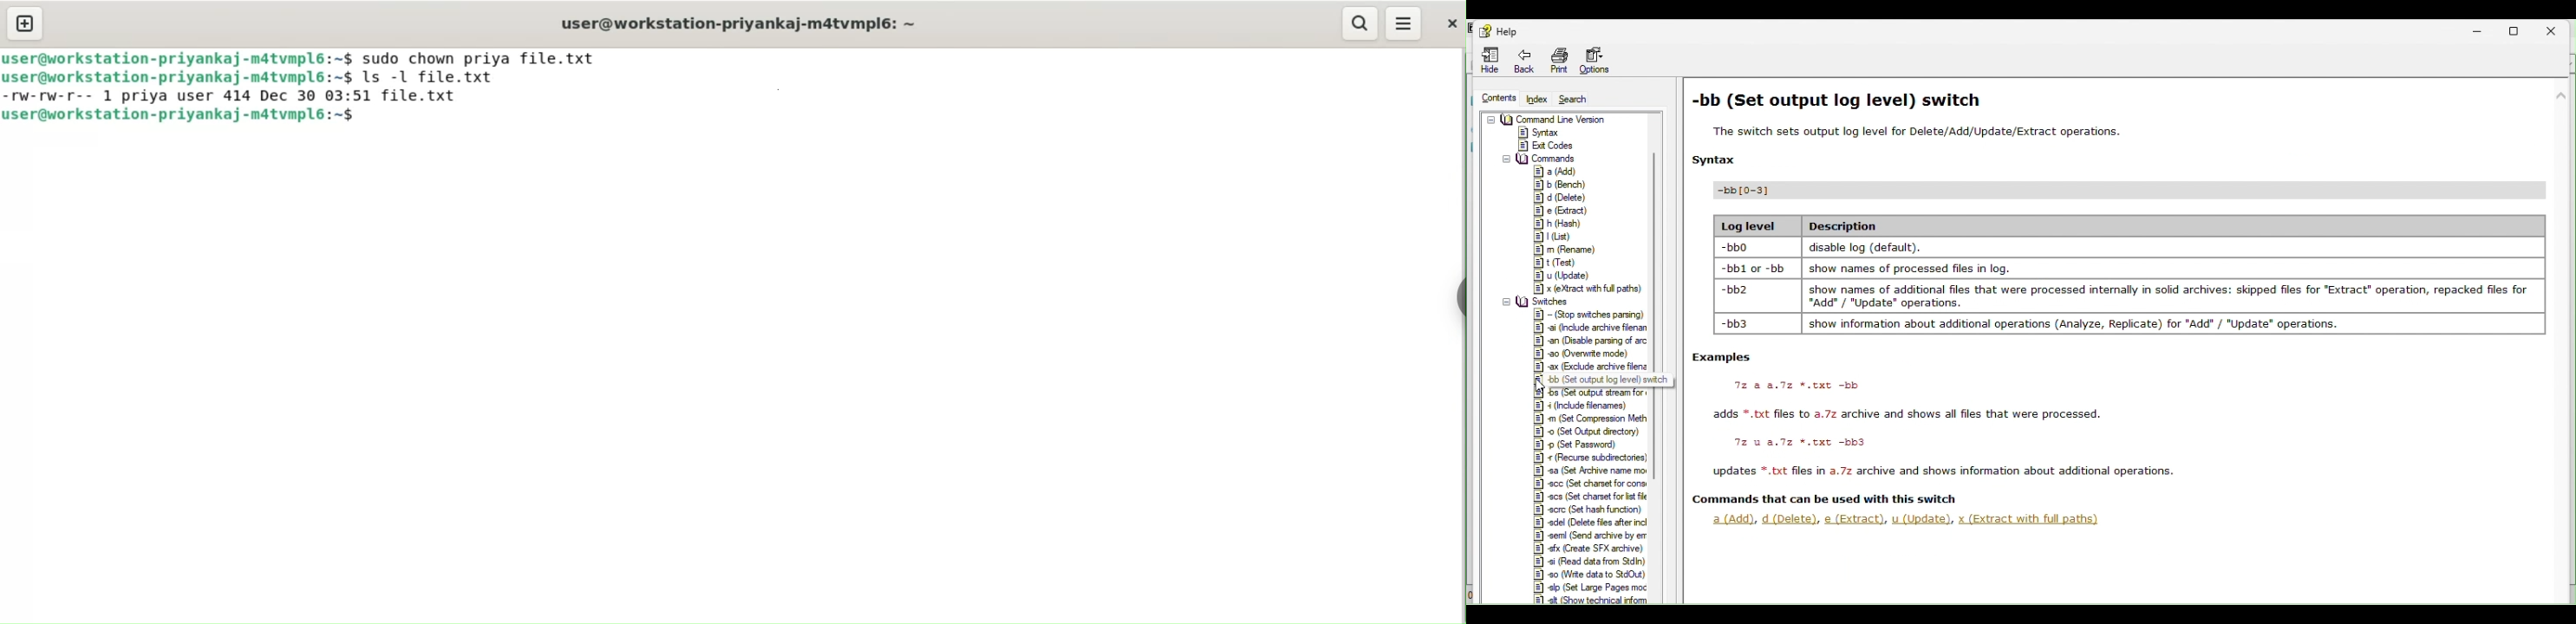  I want to click on , so click(1827, 498).